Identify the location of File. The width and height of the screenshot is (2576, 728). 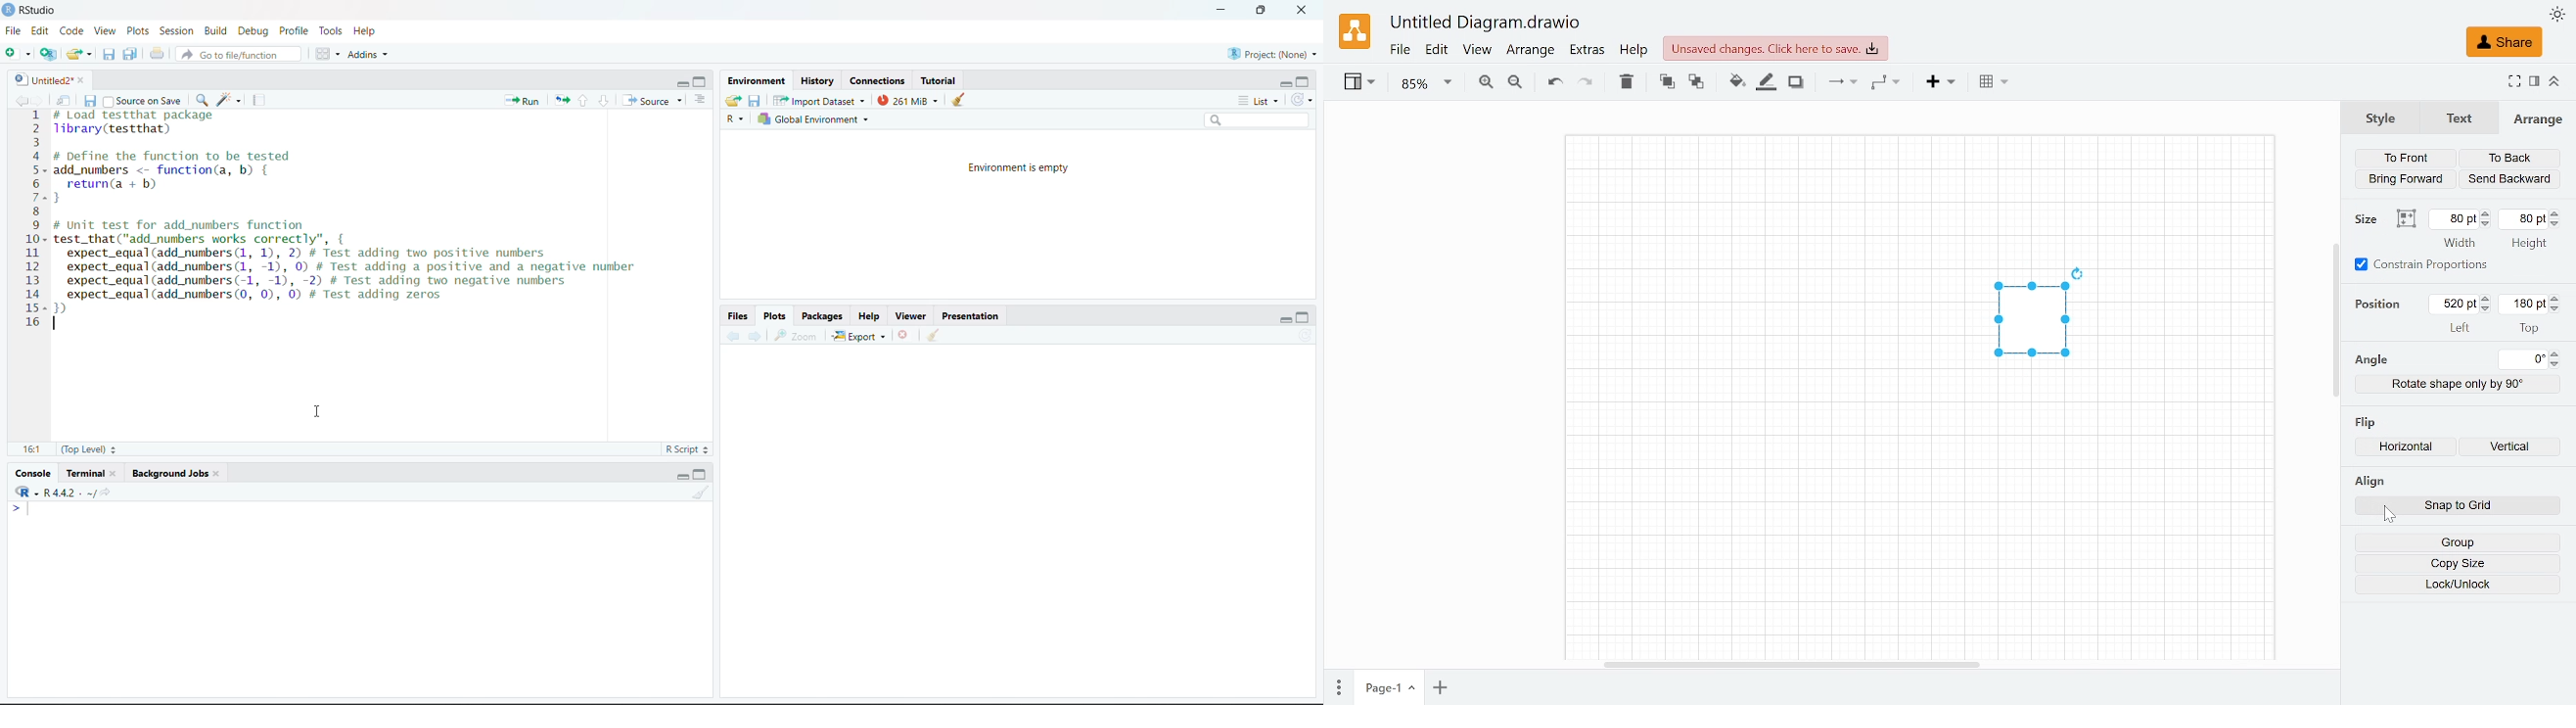
(1400, 50).